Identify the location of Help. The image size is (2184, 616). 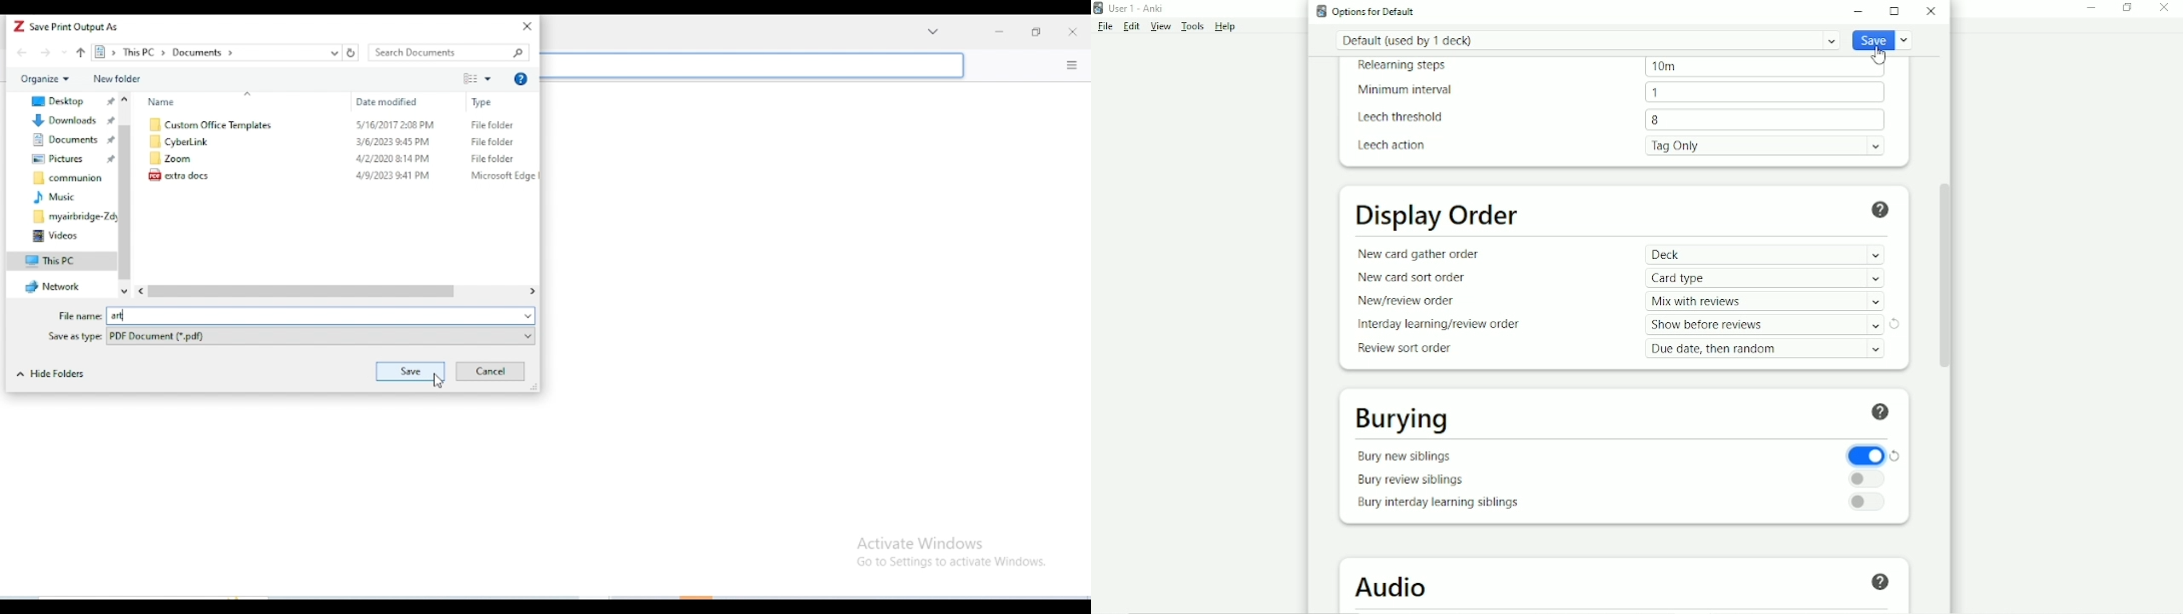
(1883, 583).